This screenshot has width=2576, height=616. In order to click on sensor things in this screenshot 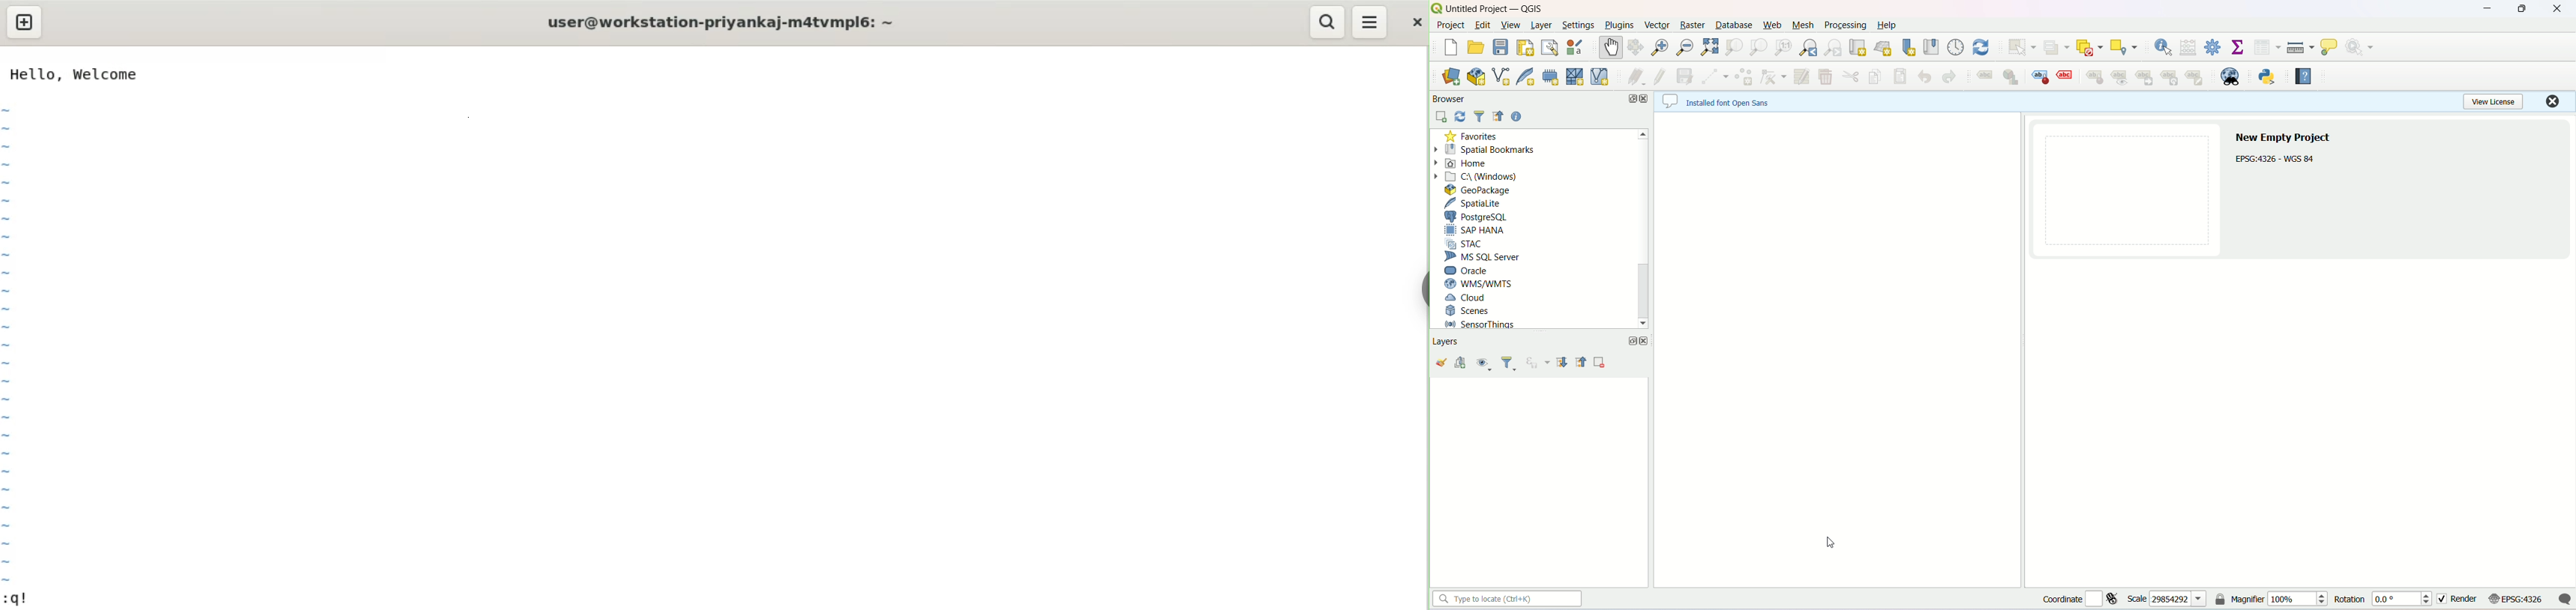, I will do `click(1480, 324)`.